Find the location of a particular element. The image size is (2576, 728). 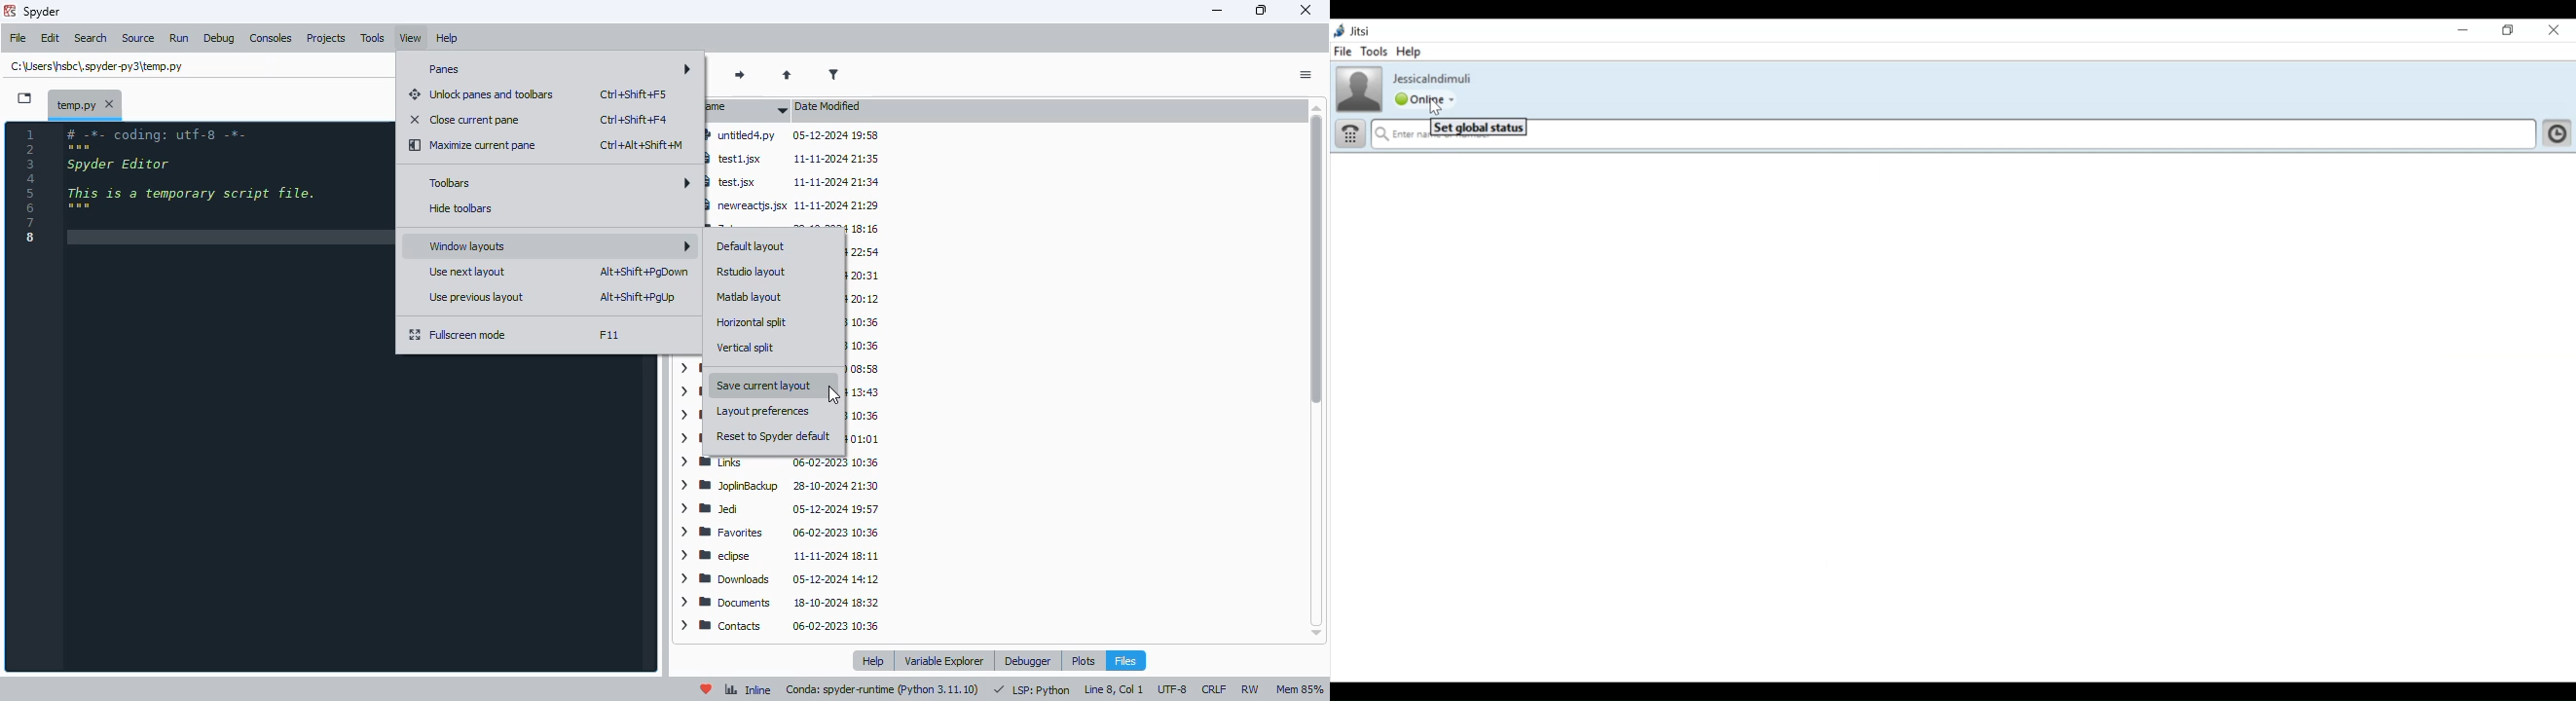

test.jsx is located at coordinates (795, 180).